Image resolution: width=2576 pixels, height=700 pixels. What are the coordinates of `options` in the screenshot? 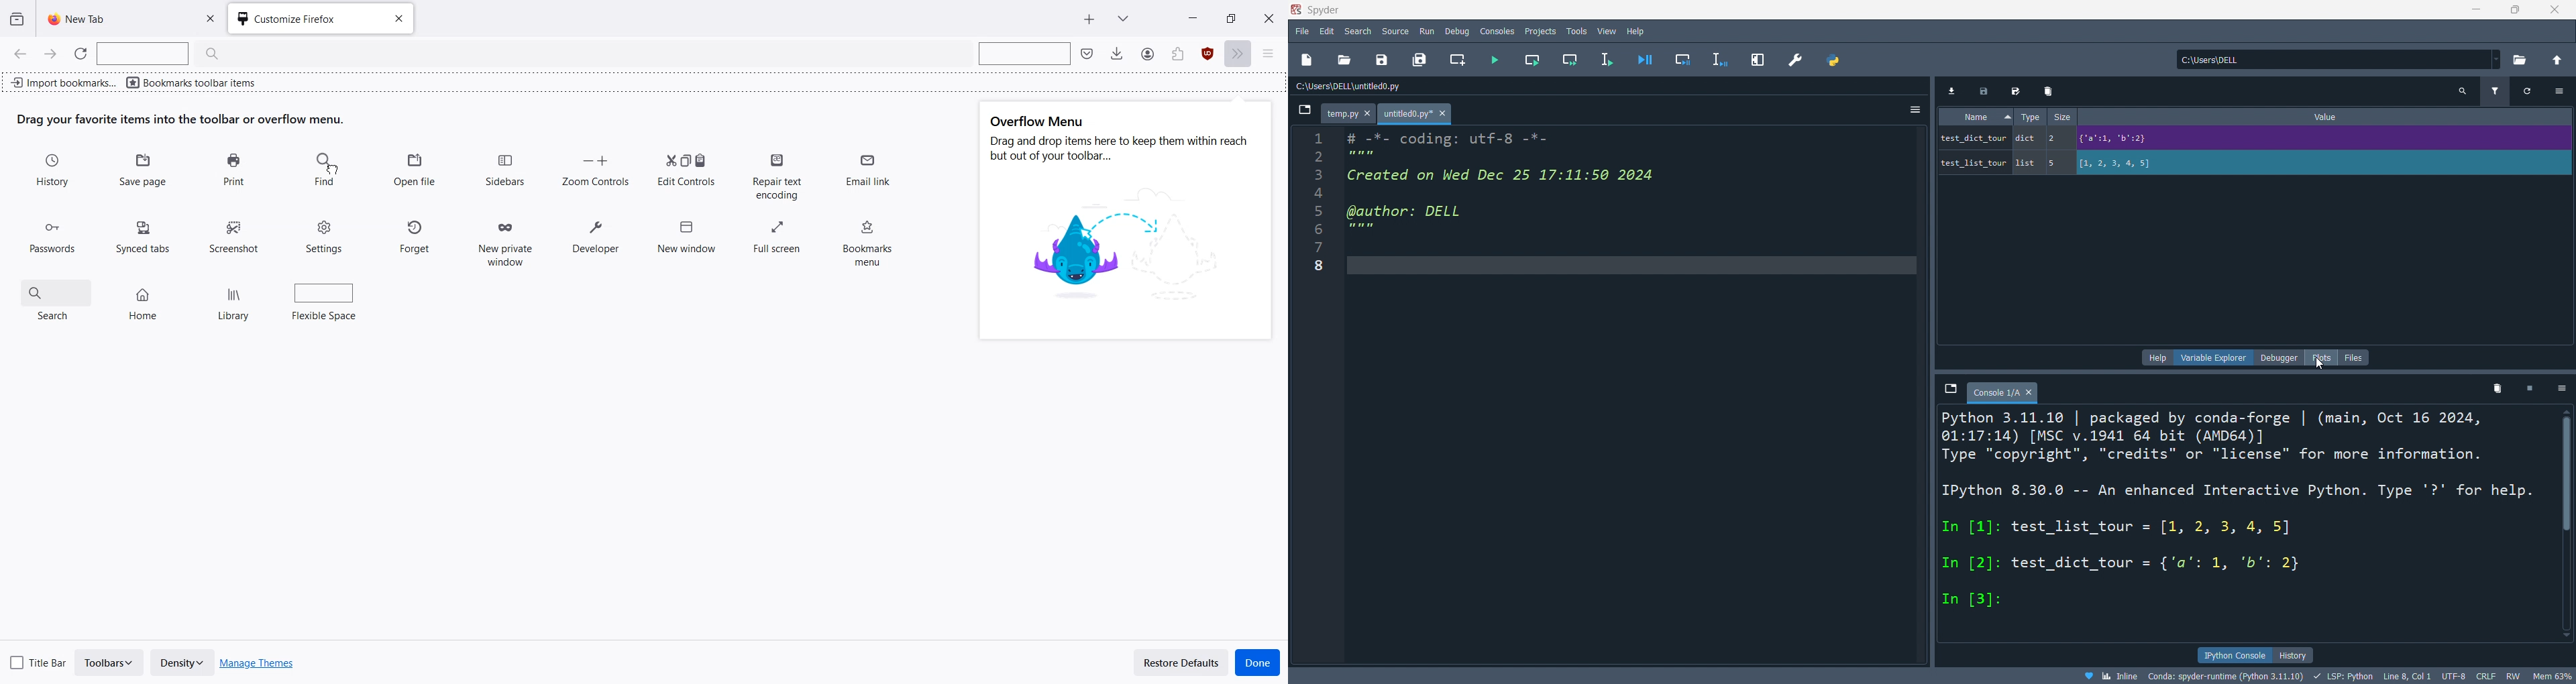 It's located at (2559, 91).